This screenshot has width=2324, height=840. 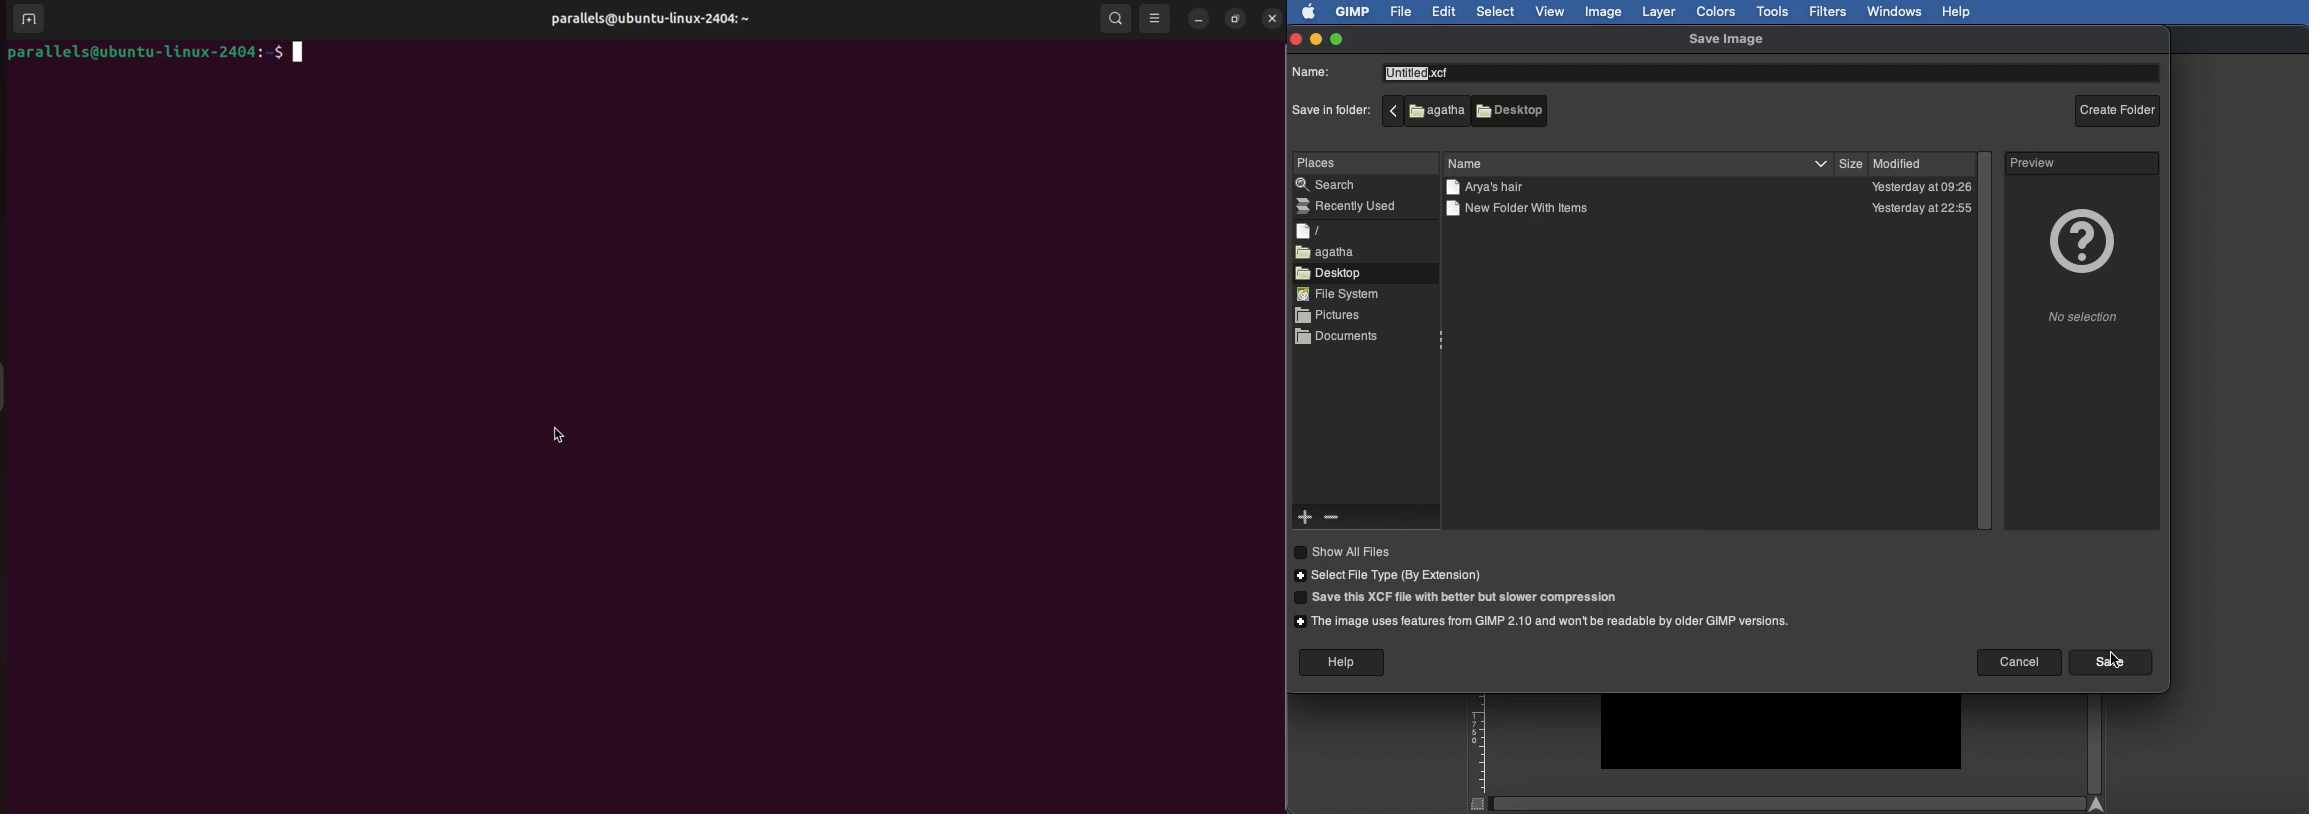 I want to click on Search, so click(x=1328, y=184).